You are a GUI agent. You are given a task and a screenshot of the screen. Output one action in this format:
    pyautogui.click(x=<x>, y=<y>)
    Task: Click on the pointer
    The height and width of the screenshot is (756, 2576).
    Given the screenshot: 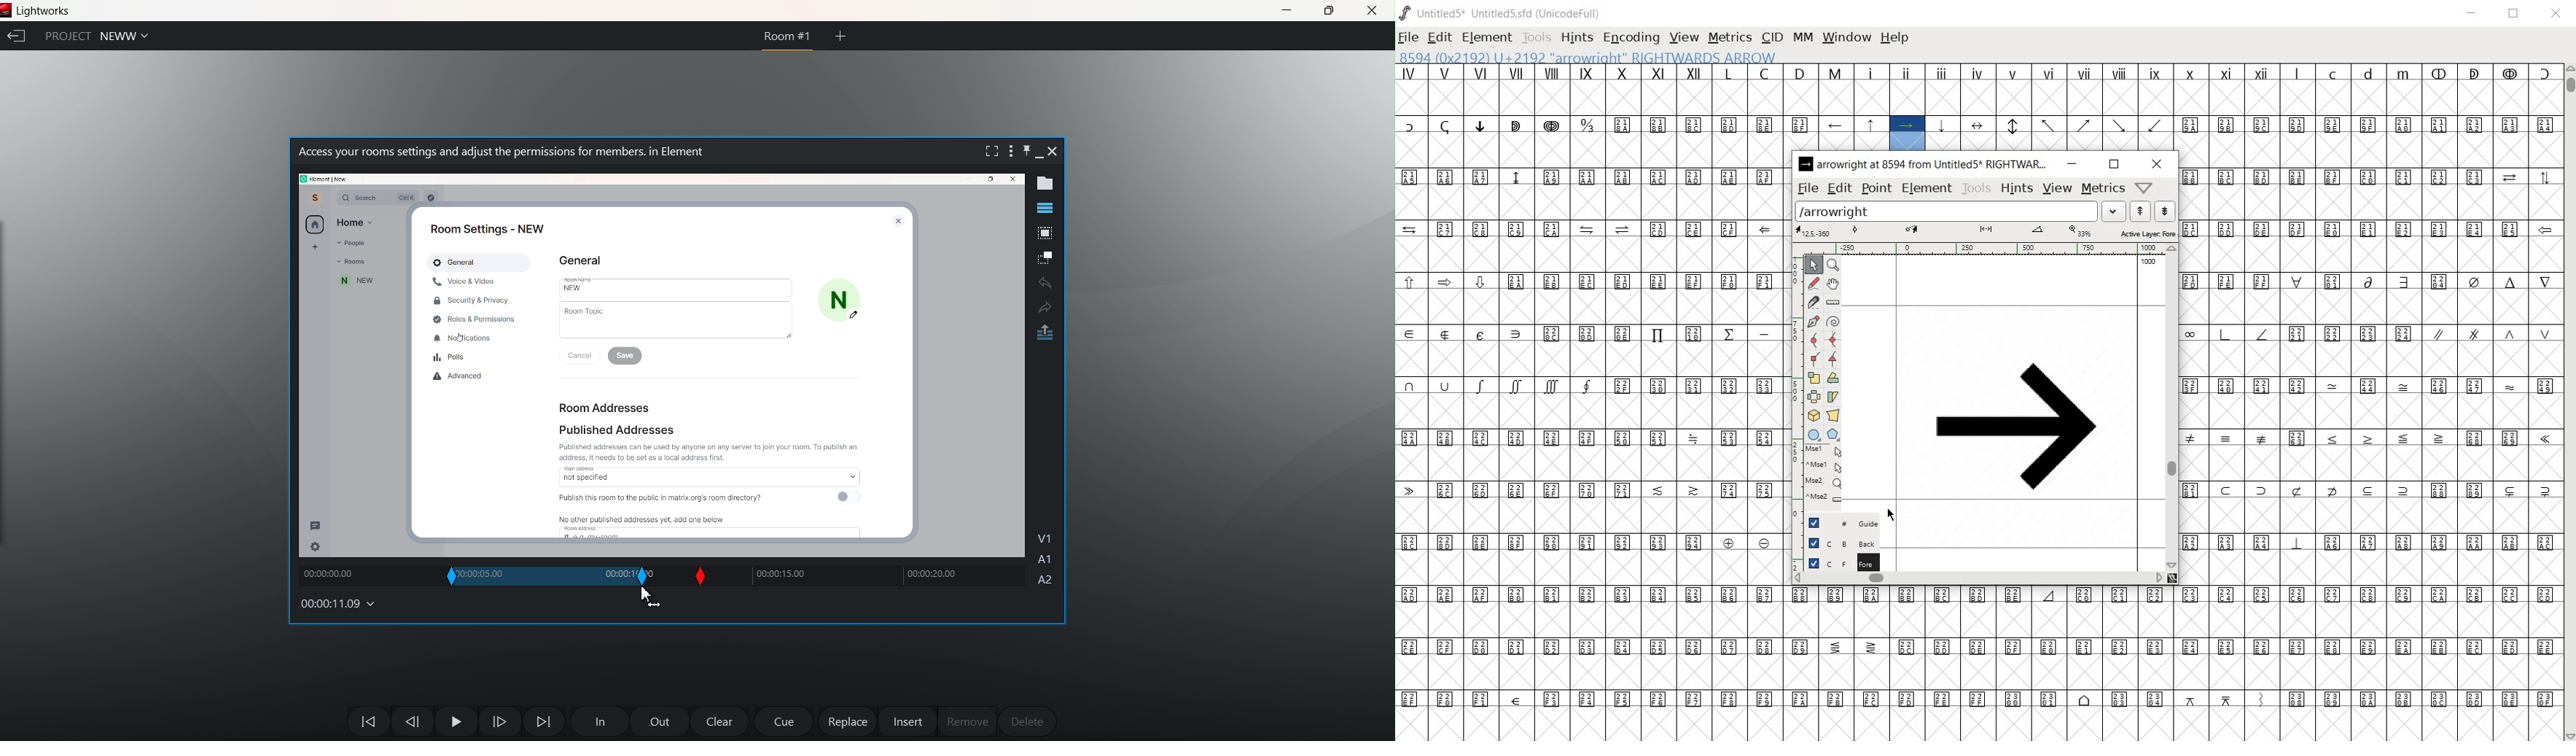 What is the action you would take?
    pyautogui.click(x=1813, y=266)
    